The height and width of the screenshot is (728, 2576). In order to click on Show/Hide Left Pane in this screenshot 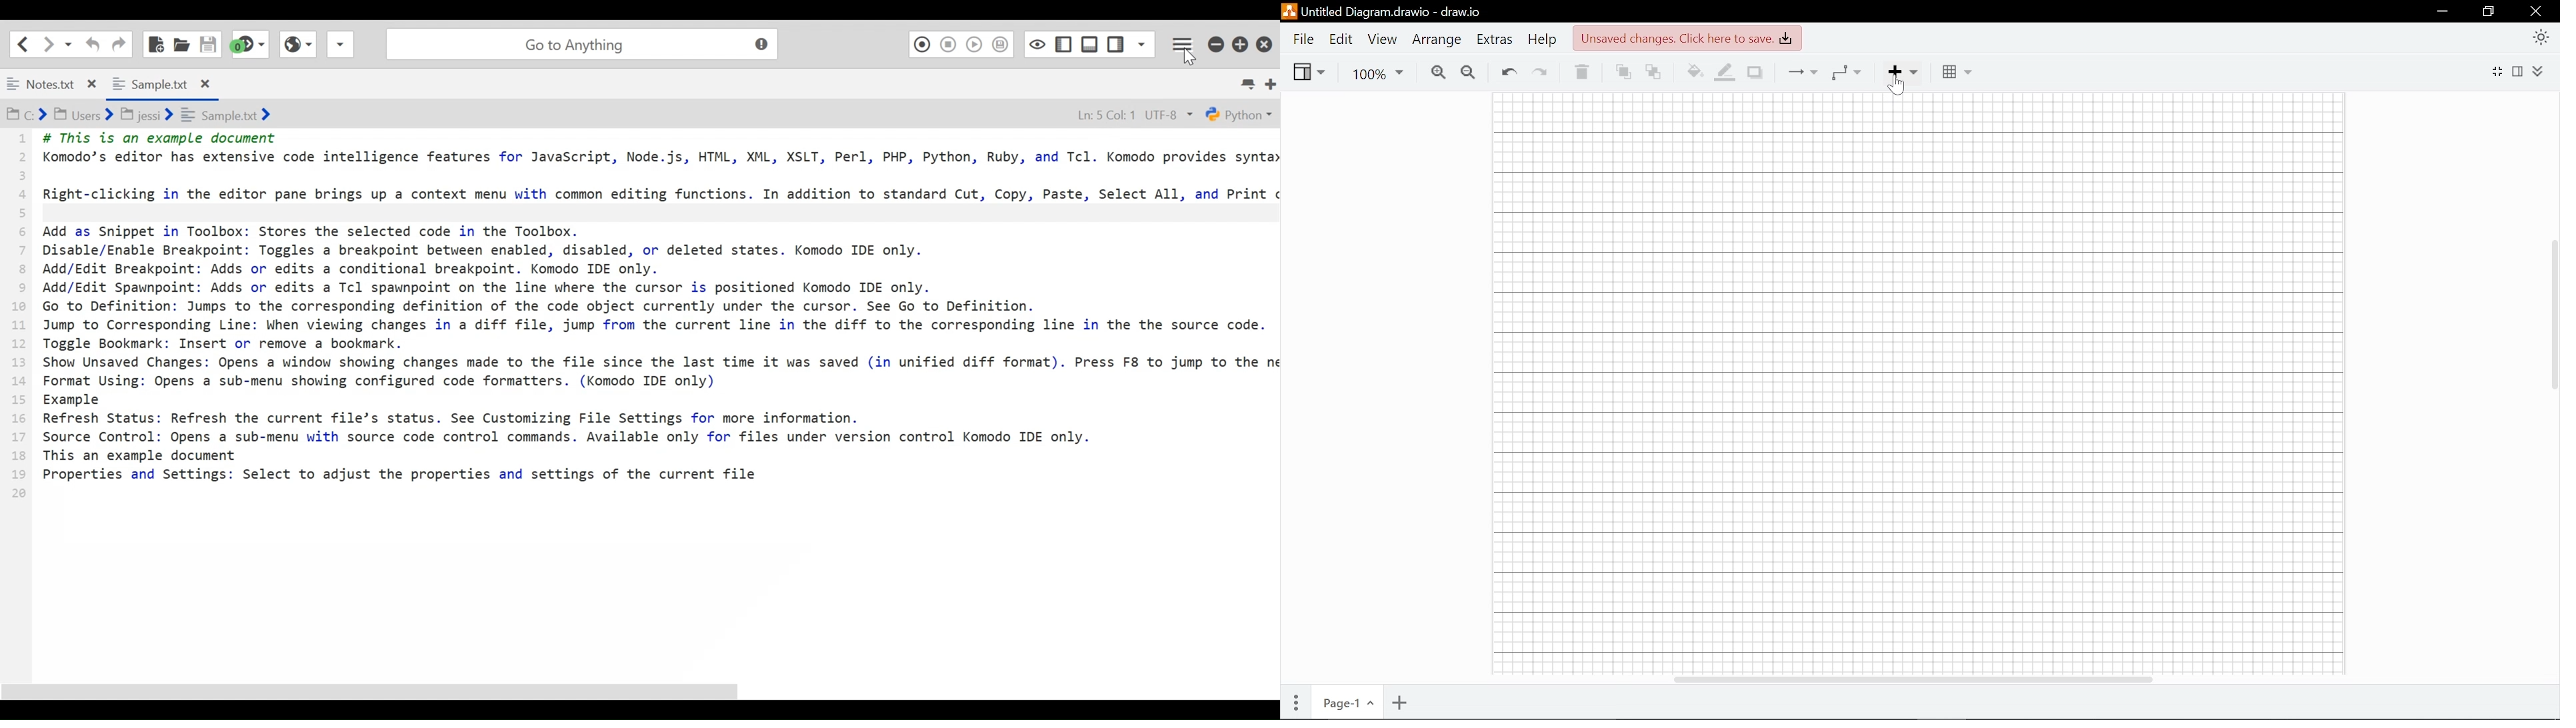, I will do `click(1115, 43)`.